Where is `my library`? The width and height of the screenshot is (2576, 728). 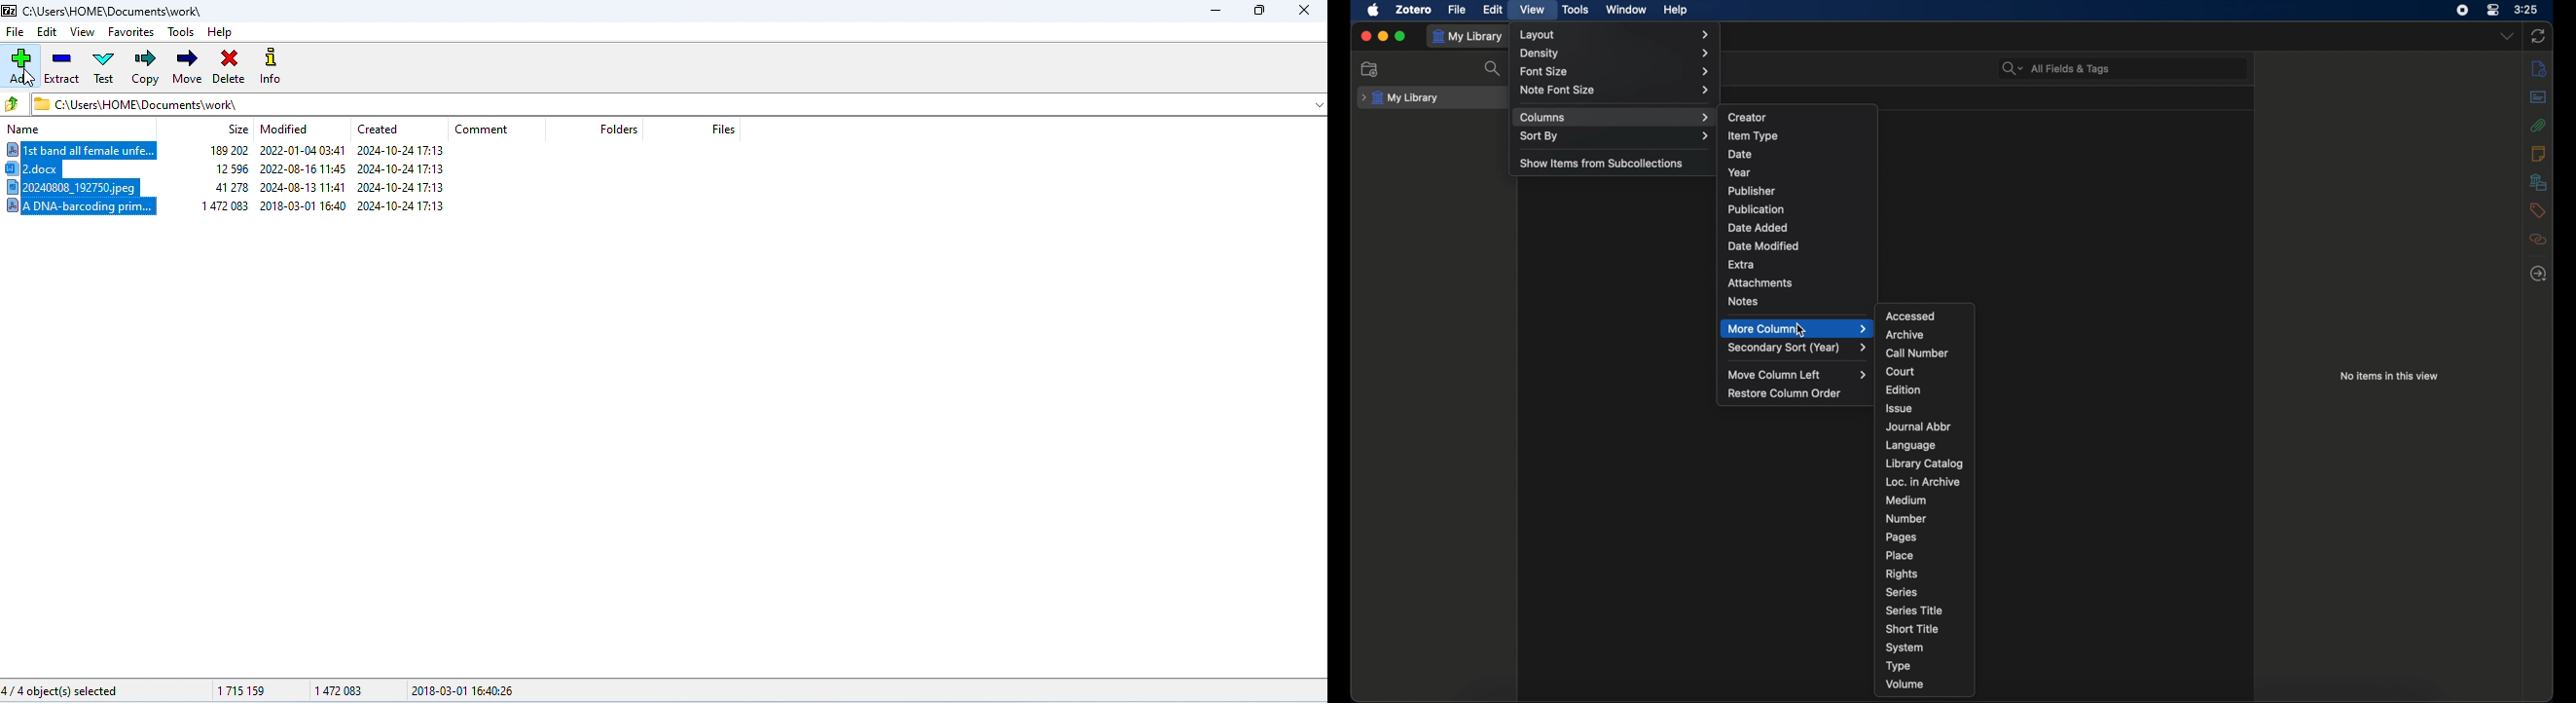
my library is located at coordinates (1468, 36).